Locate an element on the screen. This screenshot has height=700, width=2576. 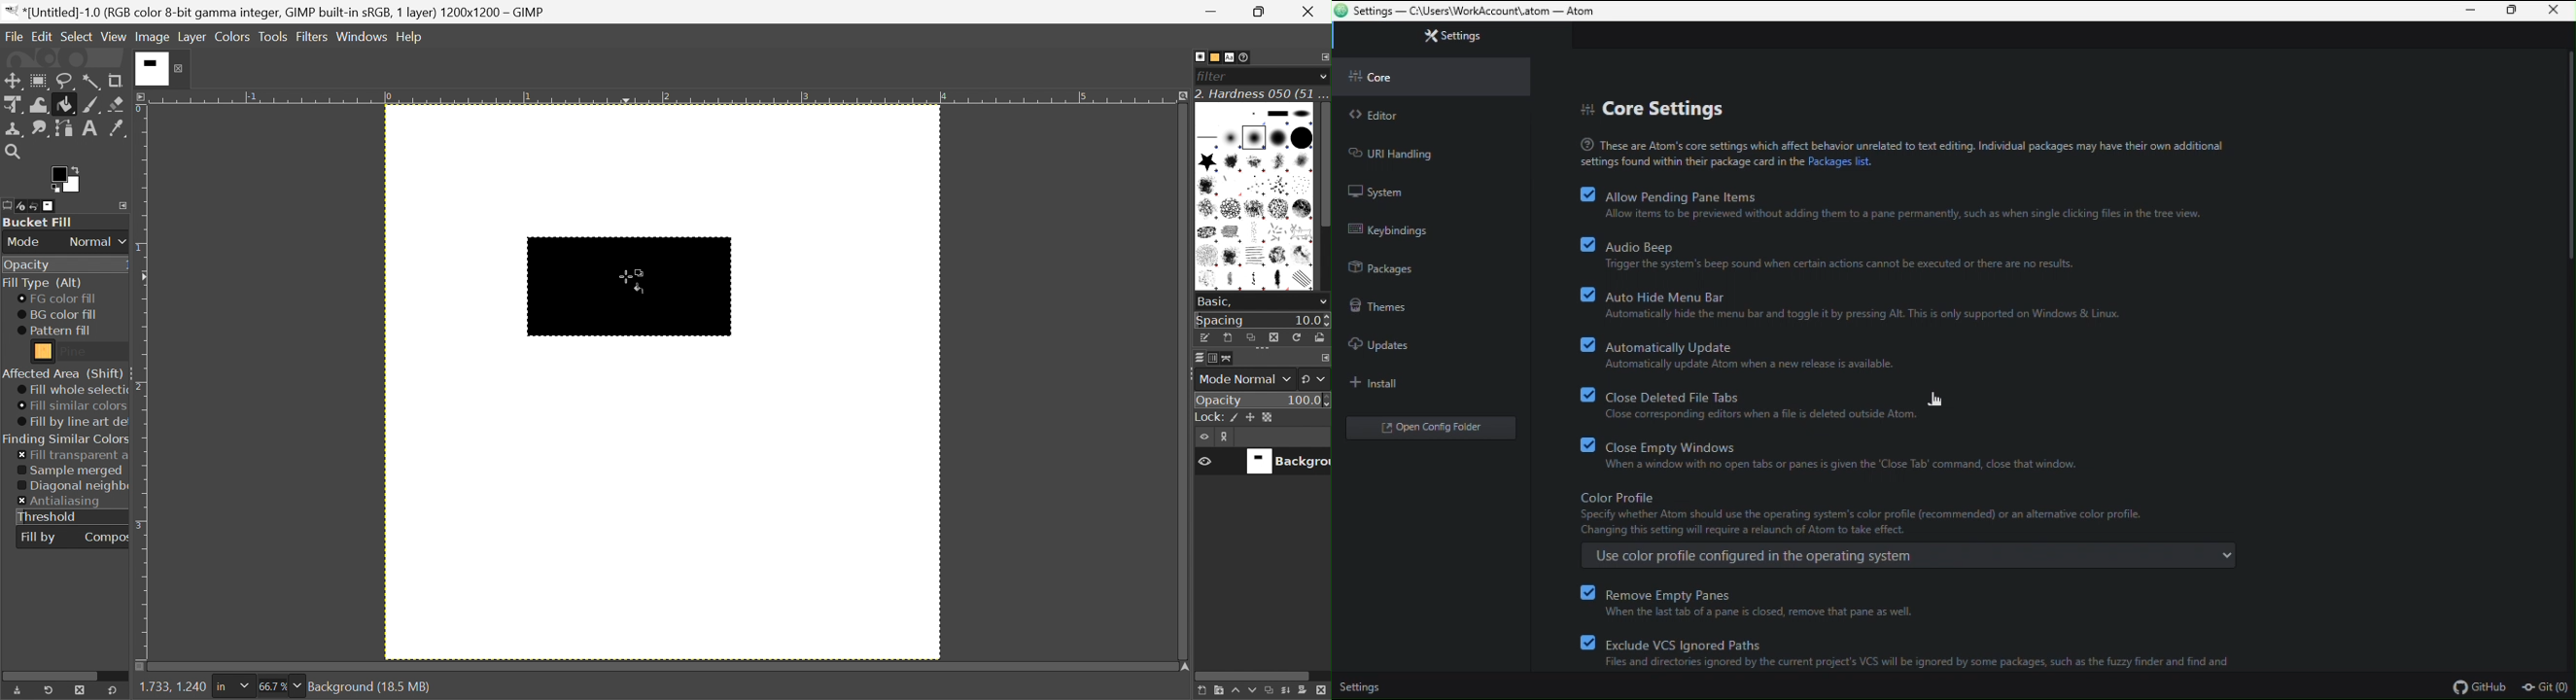
Star is located at coordinates (1207, 162).